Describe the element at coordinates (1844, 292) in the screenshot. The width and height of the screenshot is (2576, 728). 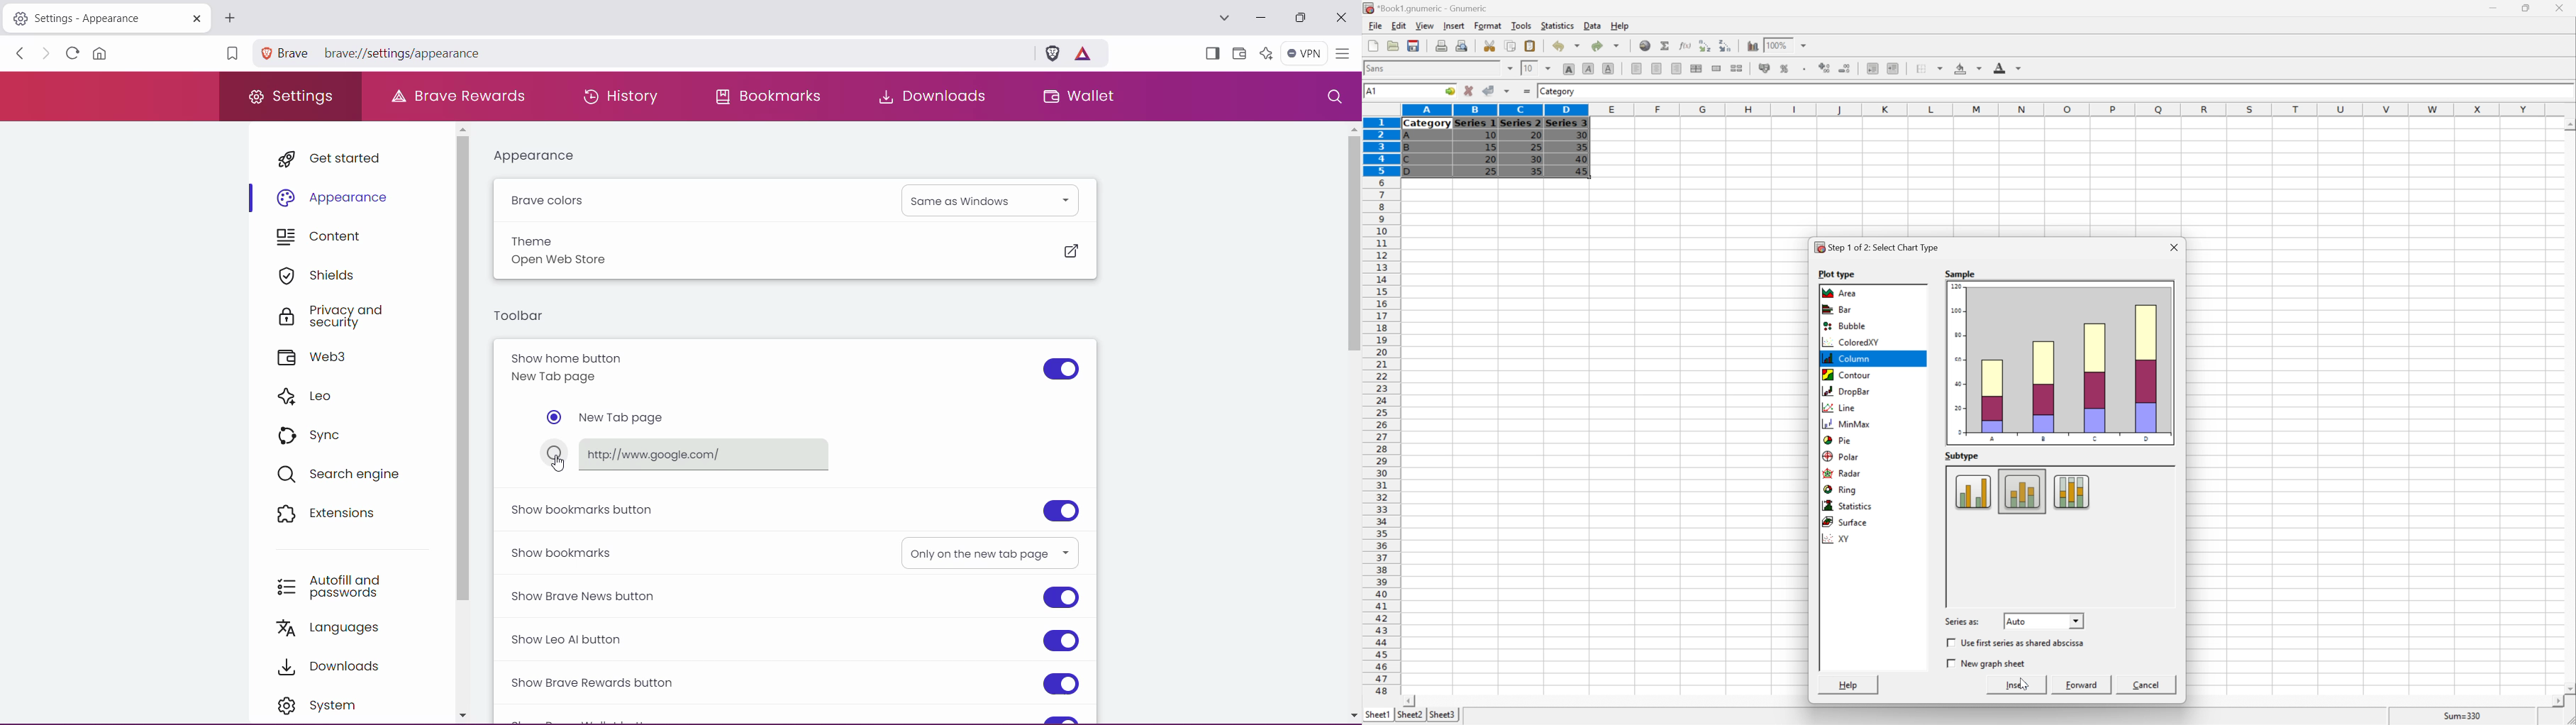
I see `Area` at that location.